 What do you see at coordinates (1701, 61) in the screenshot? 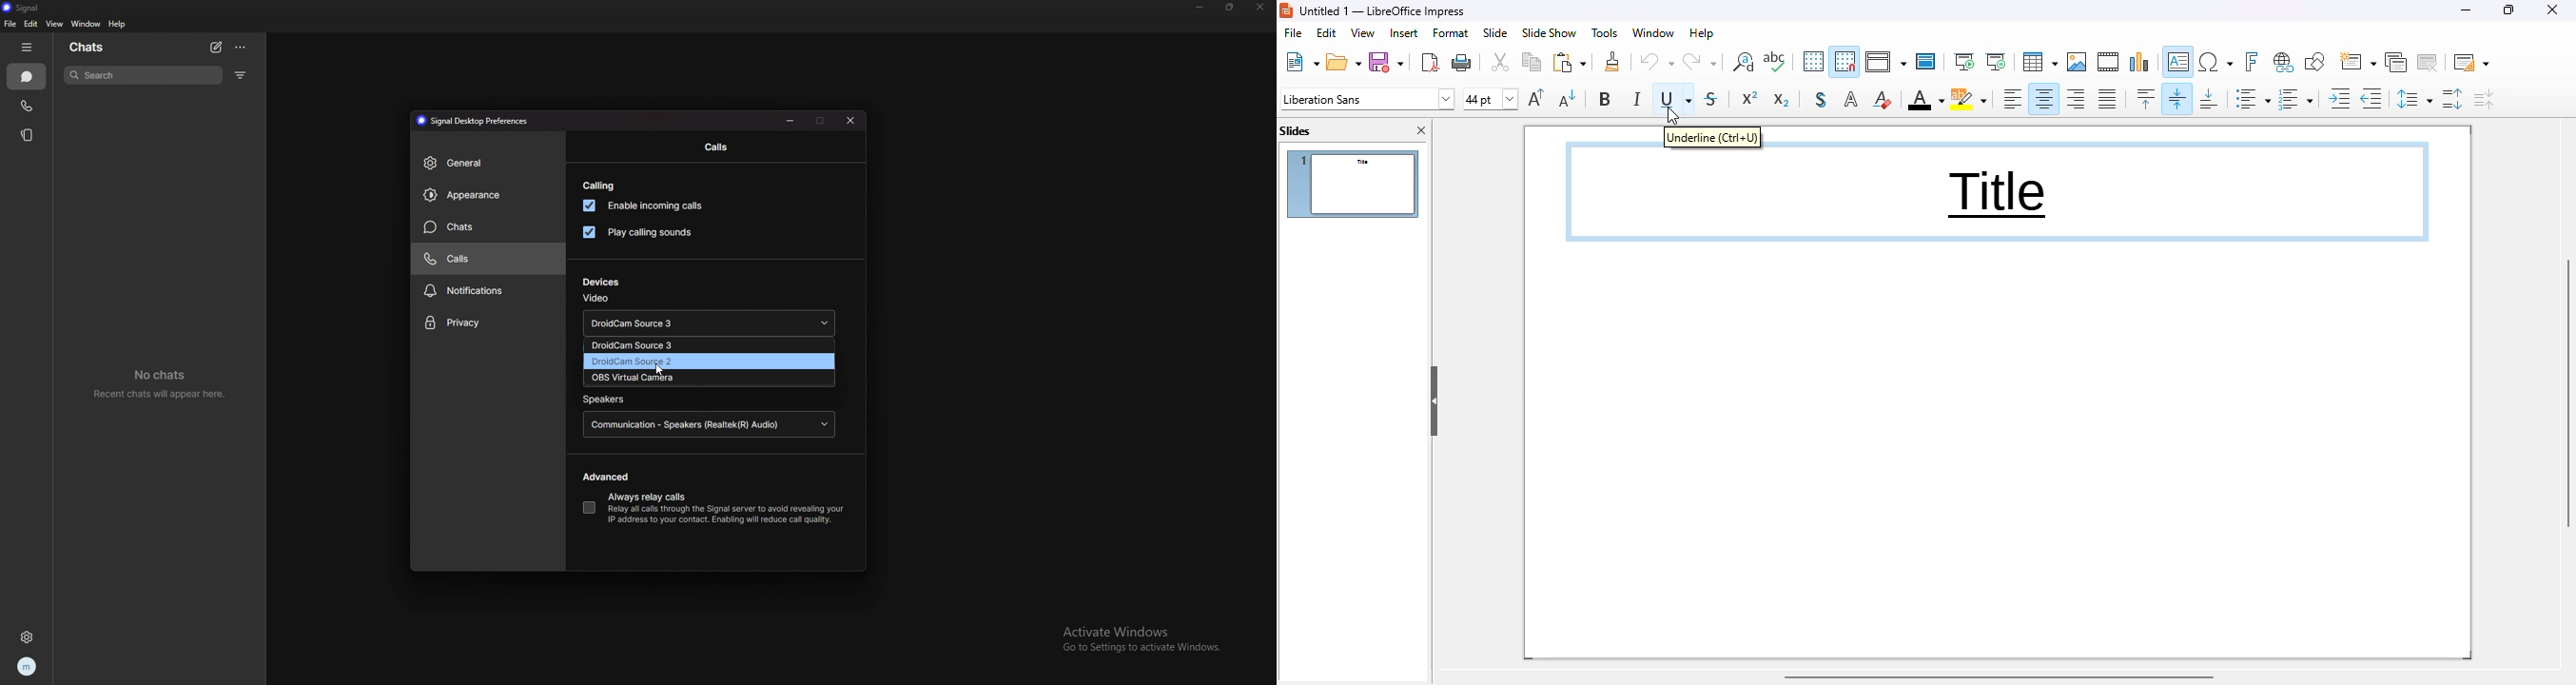
I see `redo` at bounding box center [1701, 61].